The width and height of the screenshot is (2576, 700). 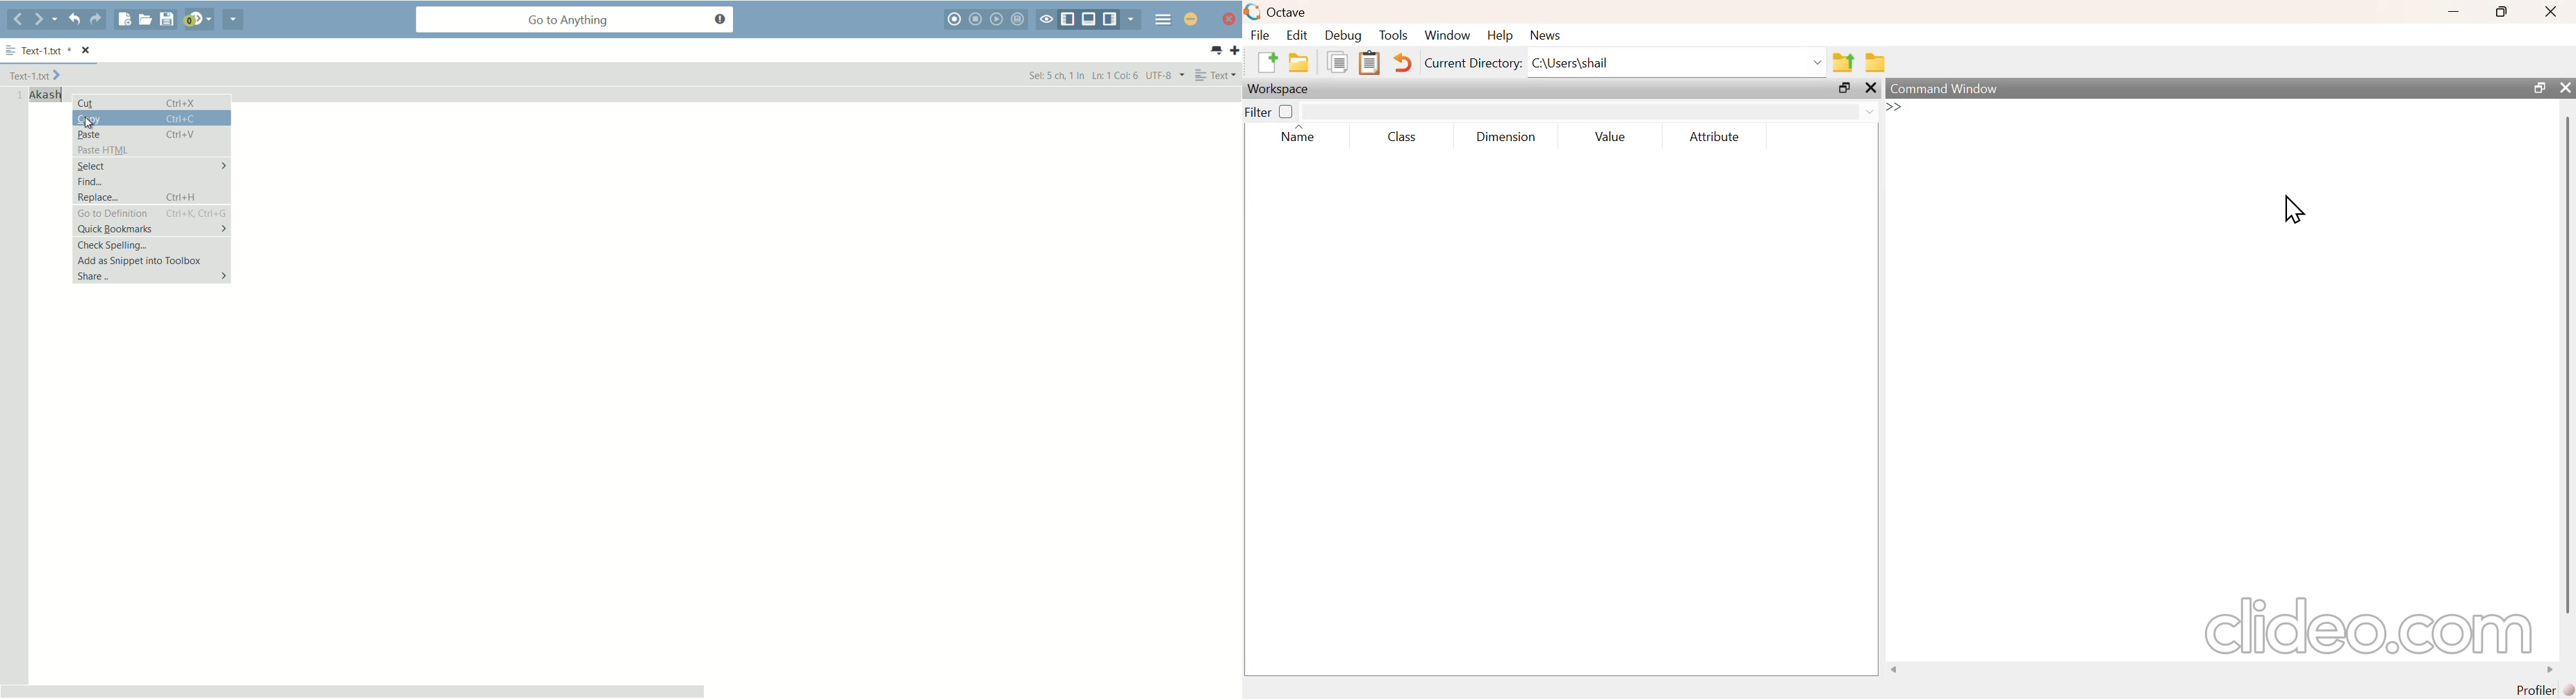 What do you see at coordinates (2566, 88) in the screenshot?
I see `close` at bounding box center [2566, 88].